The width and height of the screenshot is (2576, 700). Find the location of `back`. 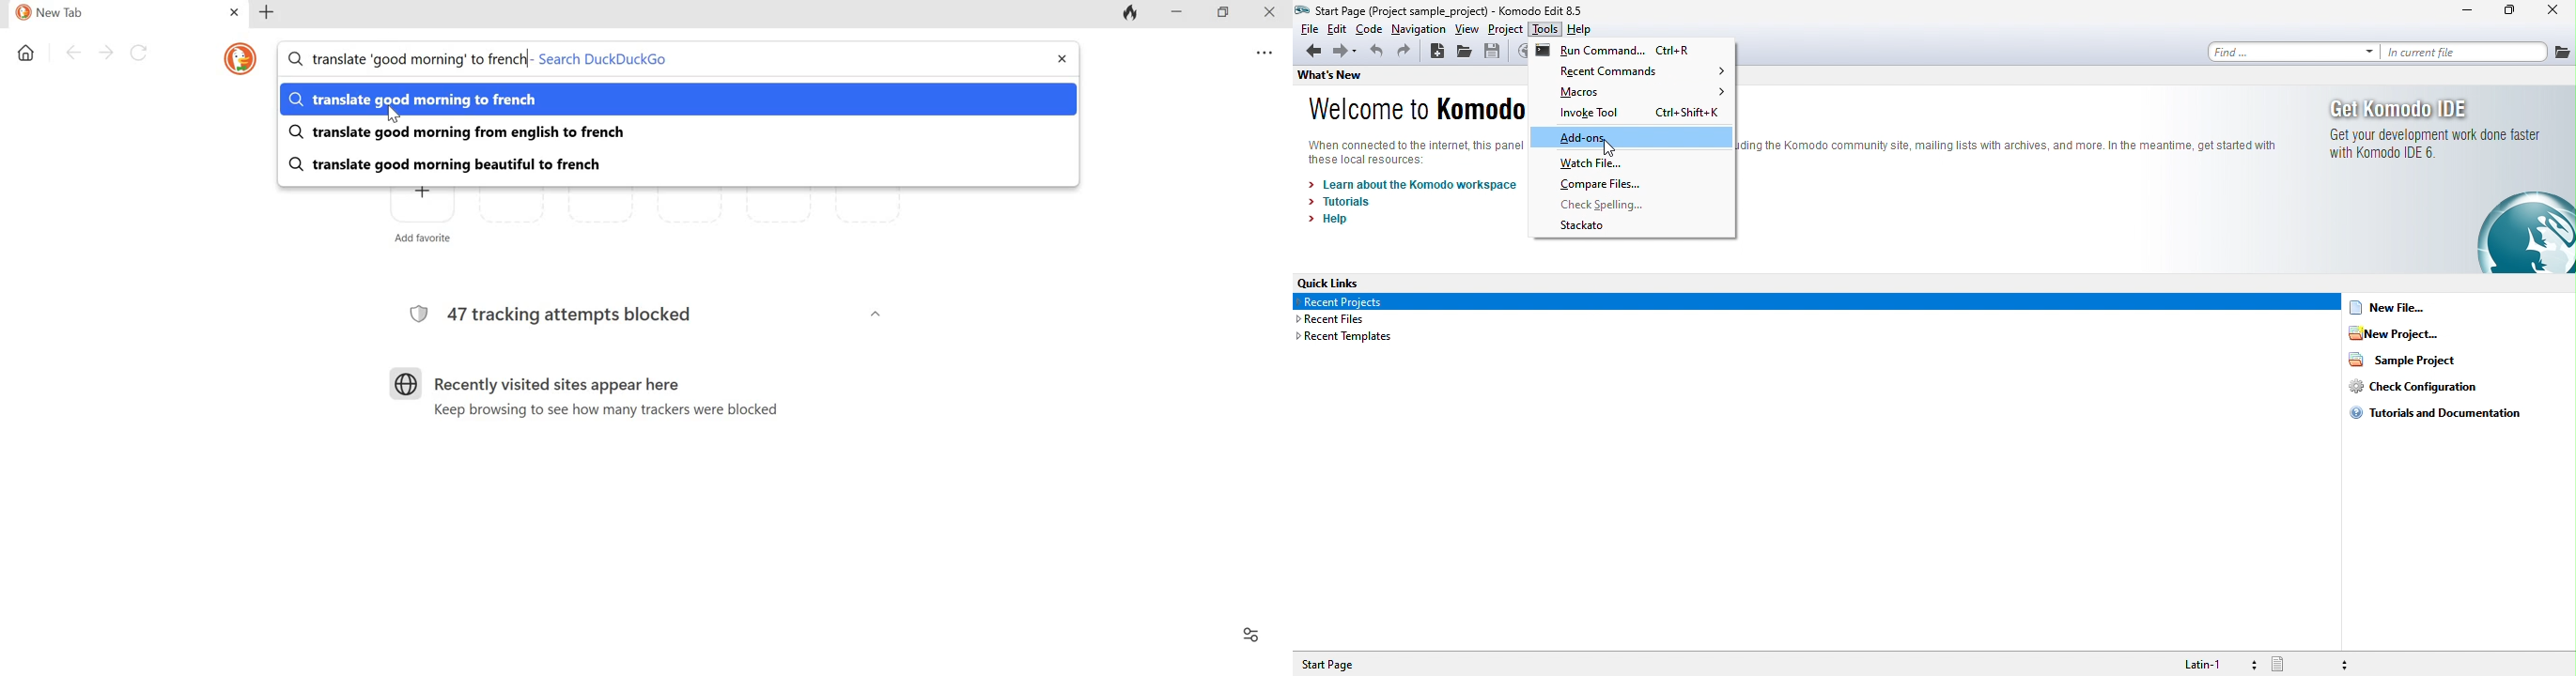

back is located at coordinates (1312, 53).